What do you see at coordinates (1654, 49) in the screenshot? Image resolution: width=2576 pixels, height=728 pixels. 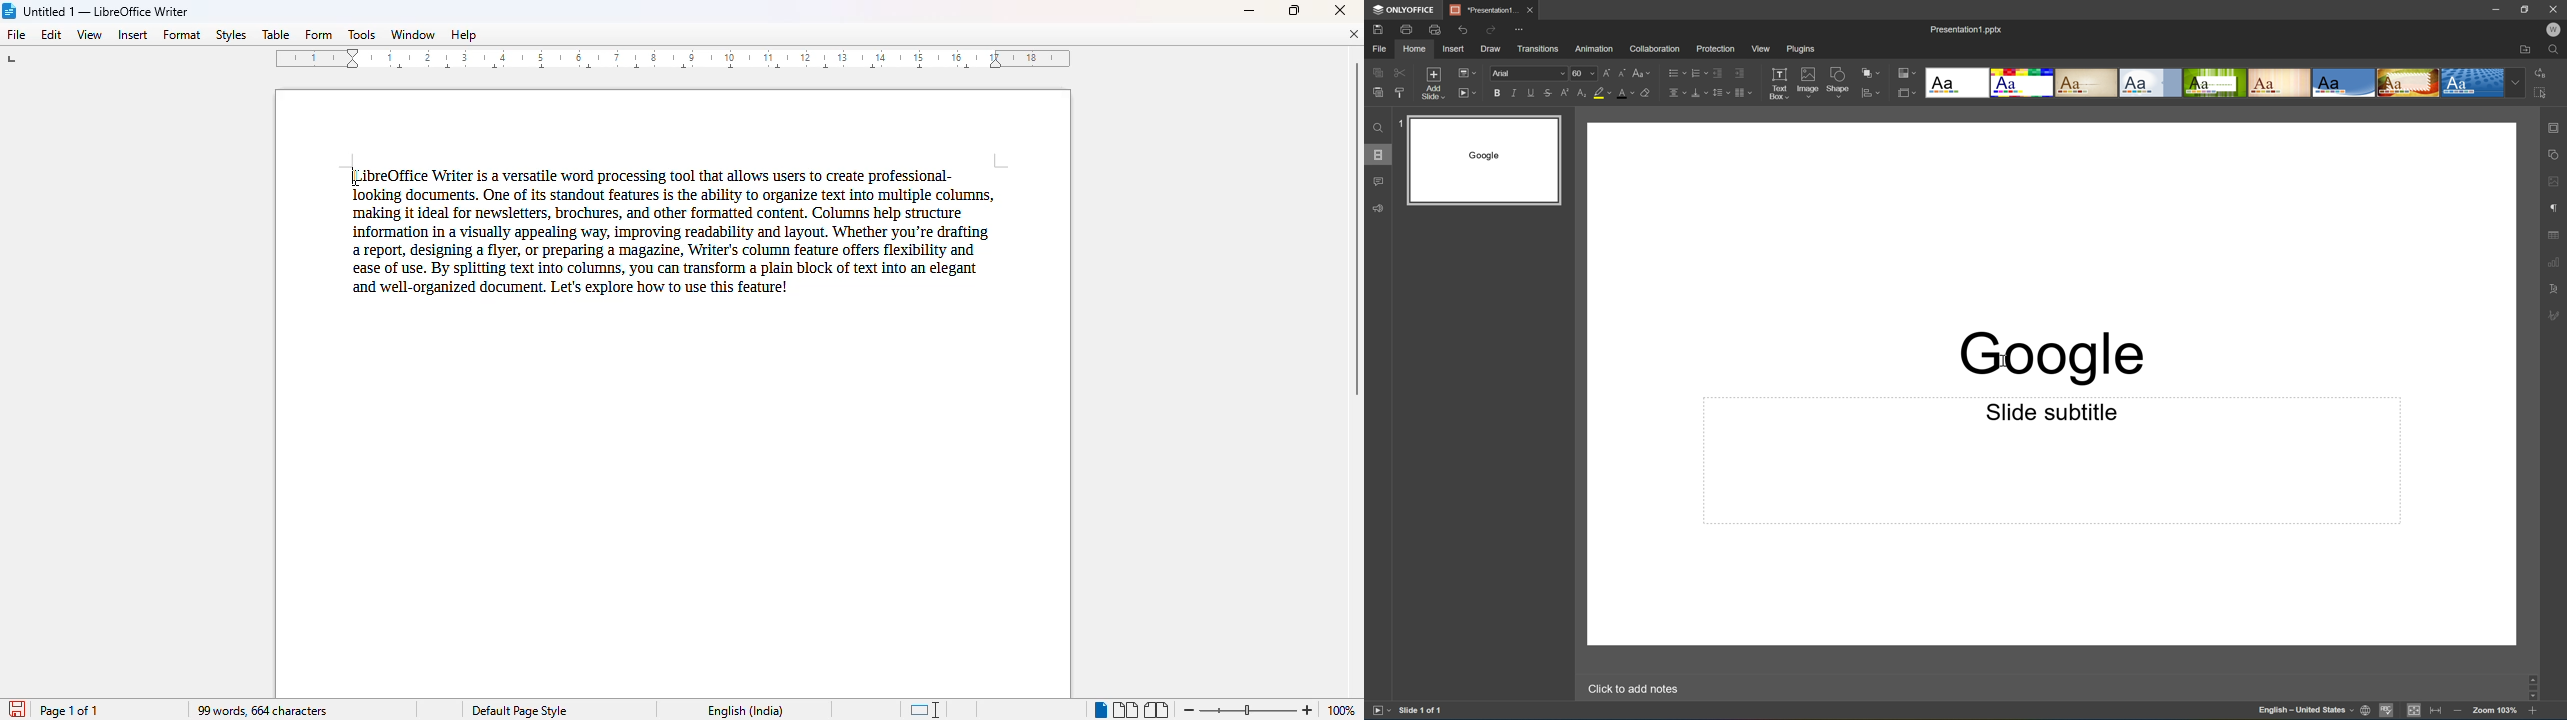 I see `Collaboration` at bounding box center [1654, 49].